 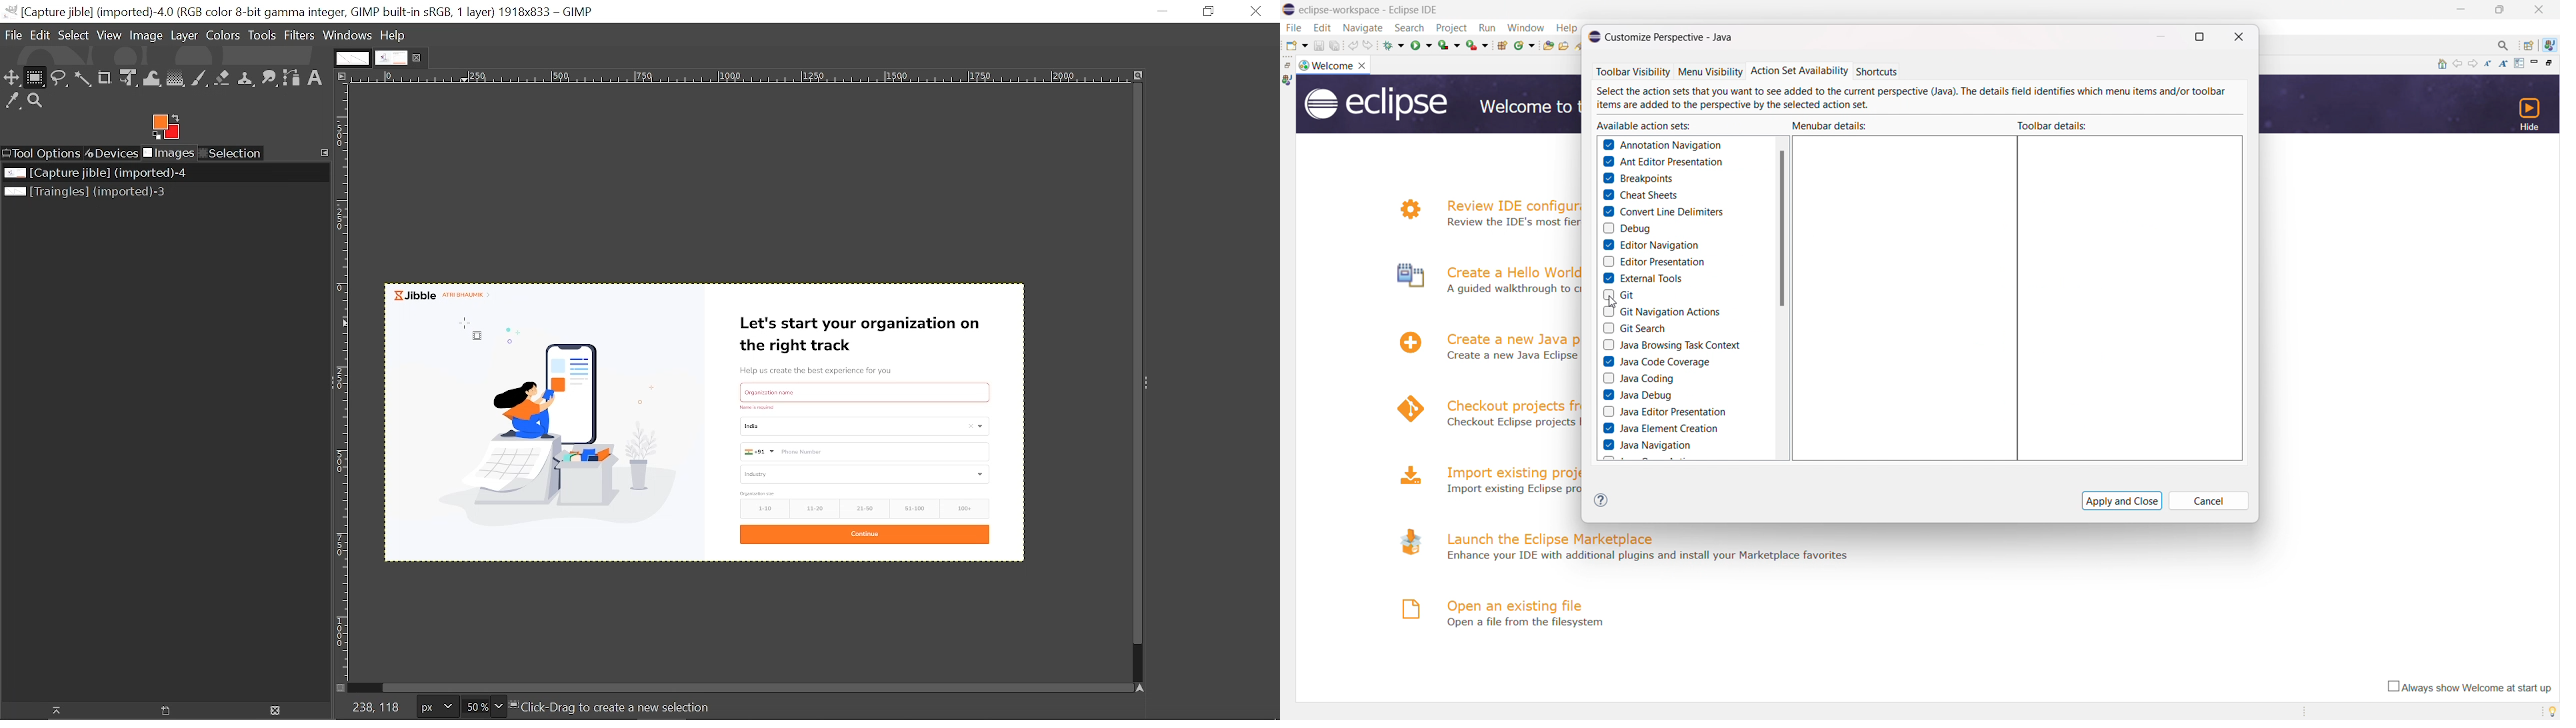 I want to click on Image, so click(x=147, y=36).